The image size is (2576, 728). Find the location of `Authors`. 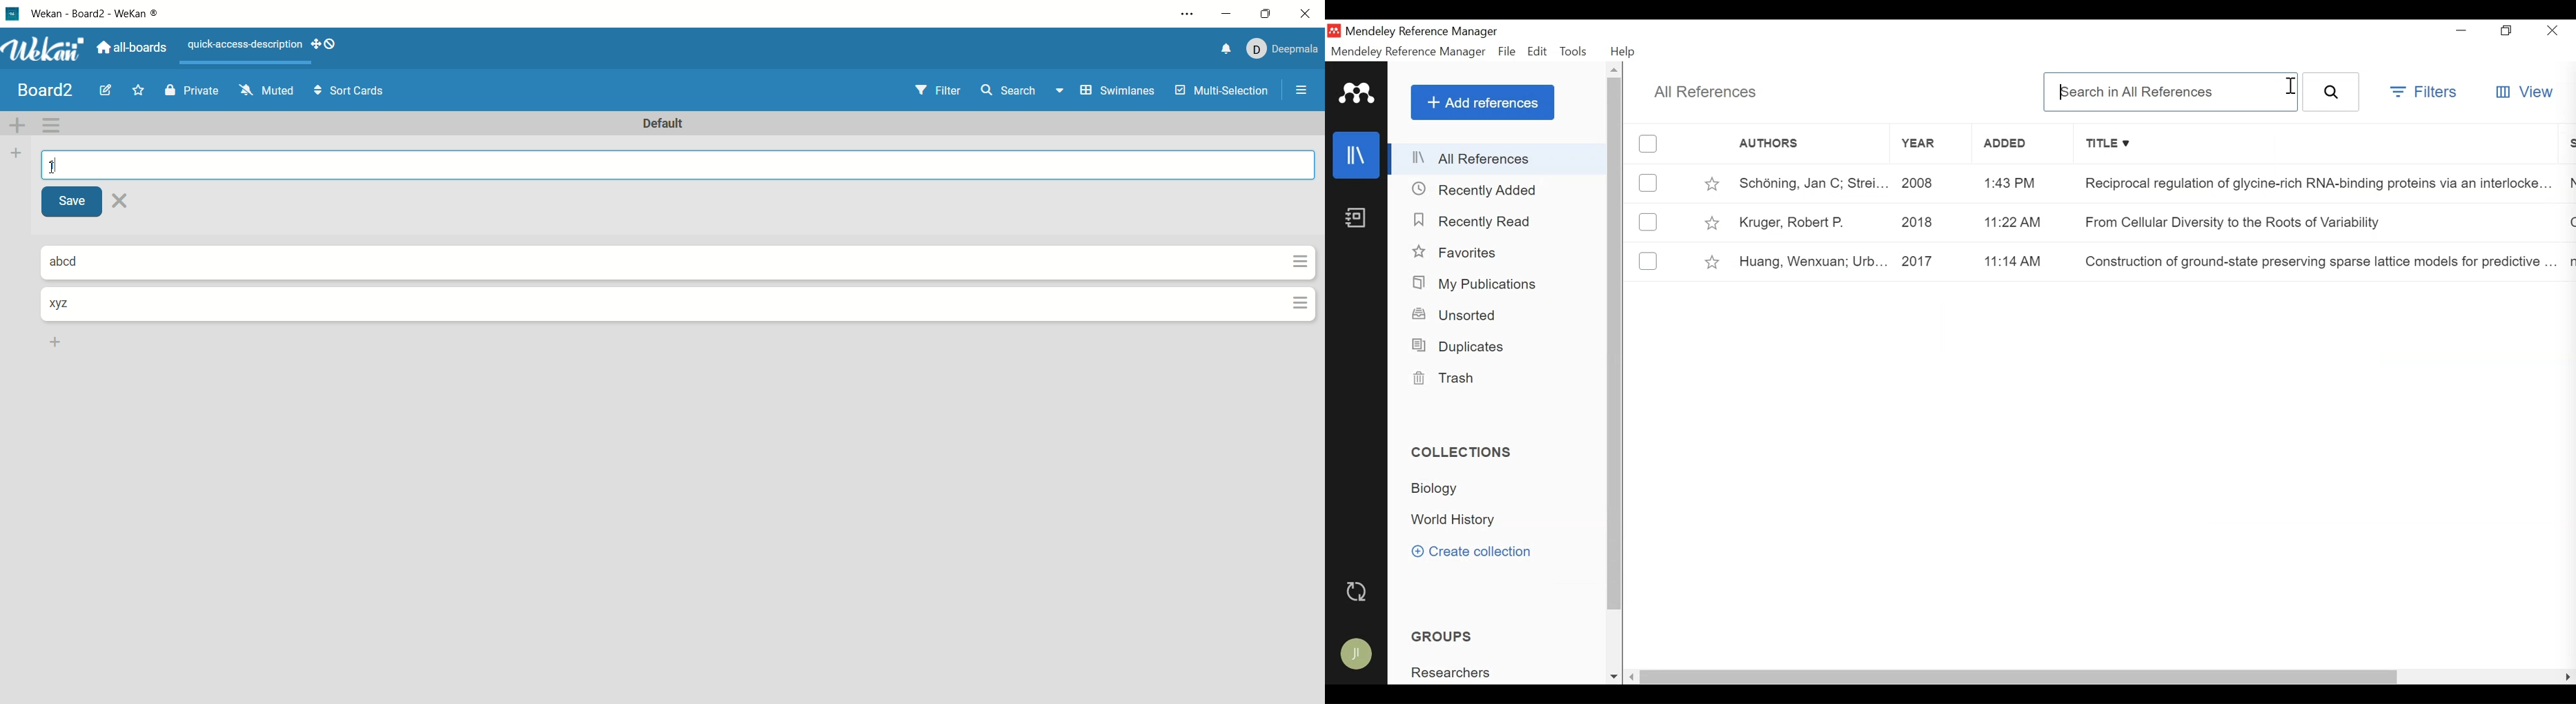

Authors is located at coordinates (1795, 144).